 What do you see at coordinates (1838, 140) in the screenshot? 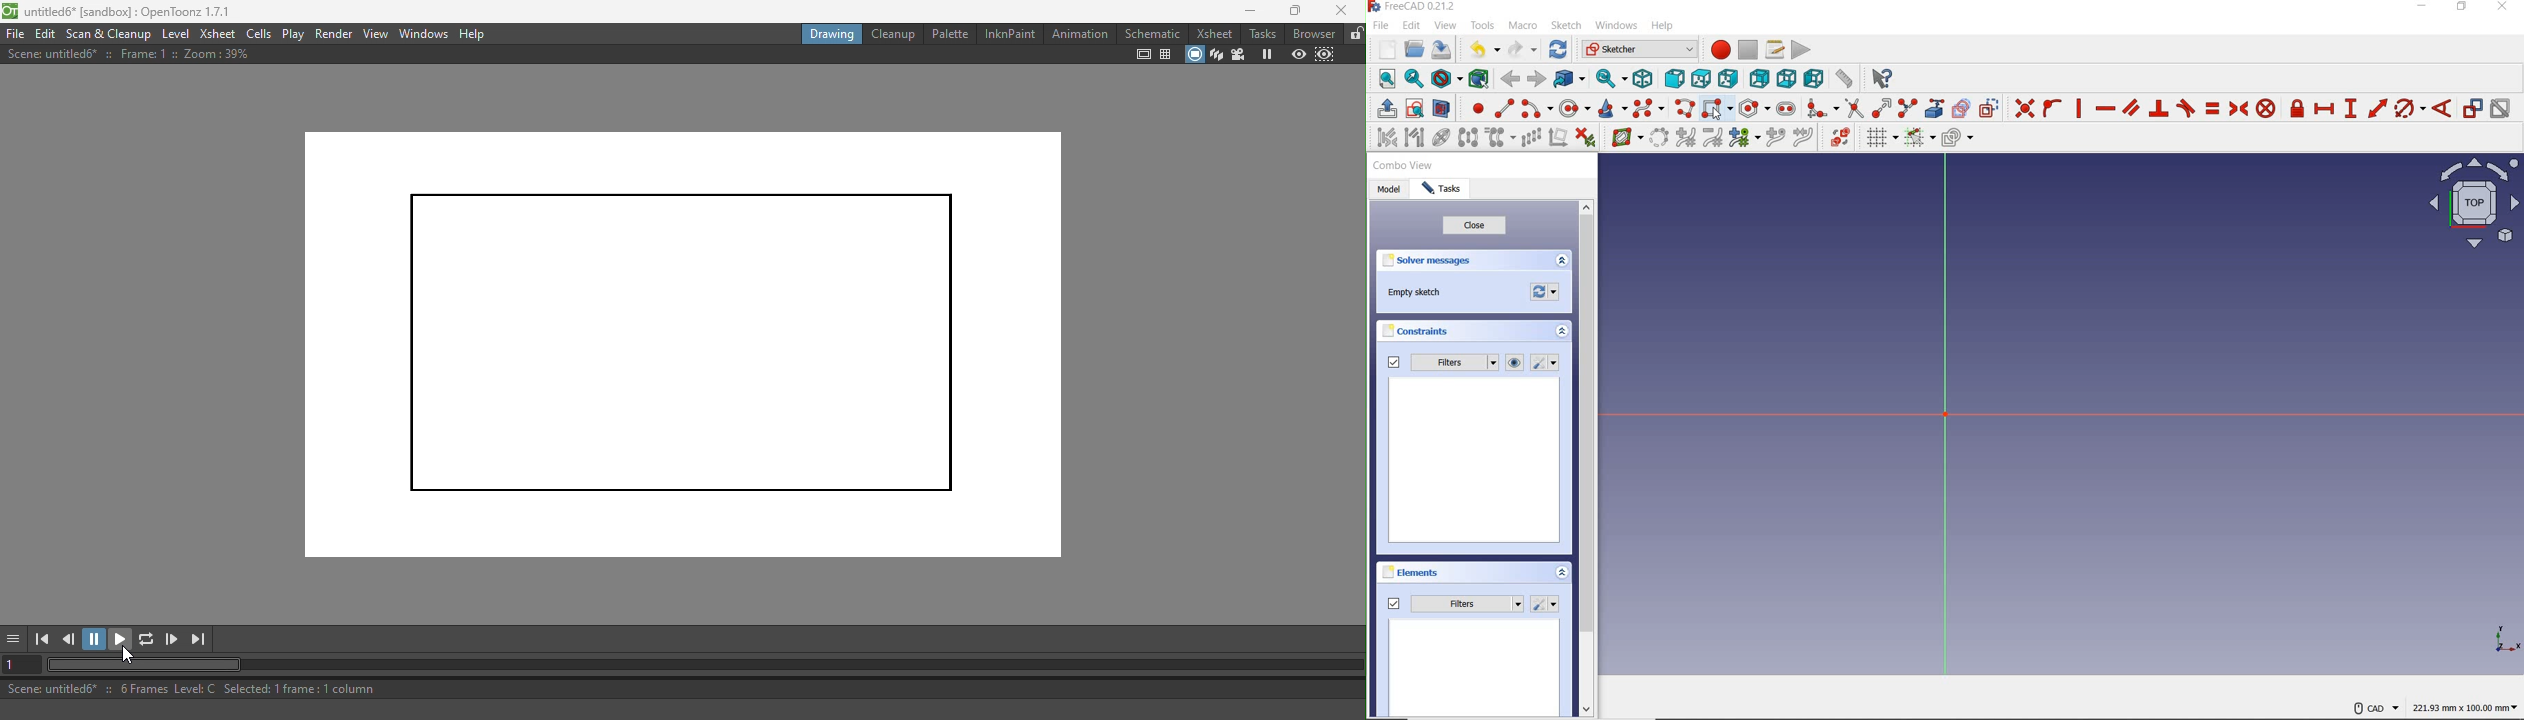
I see `switch virtual space` at bounding box center [1838, 140].